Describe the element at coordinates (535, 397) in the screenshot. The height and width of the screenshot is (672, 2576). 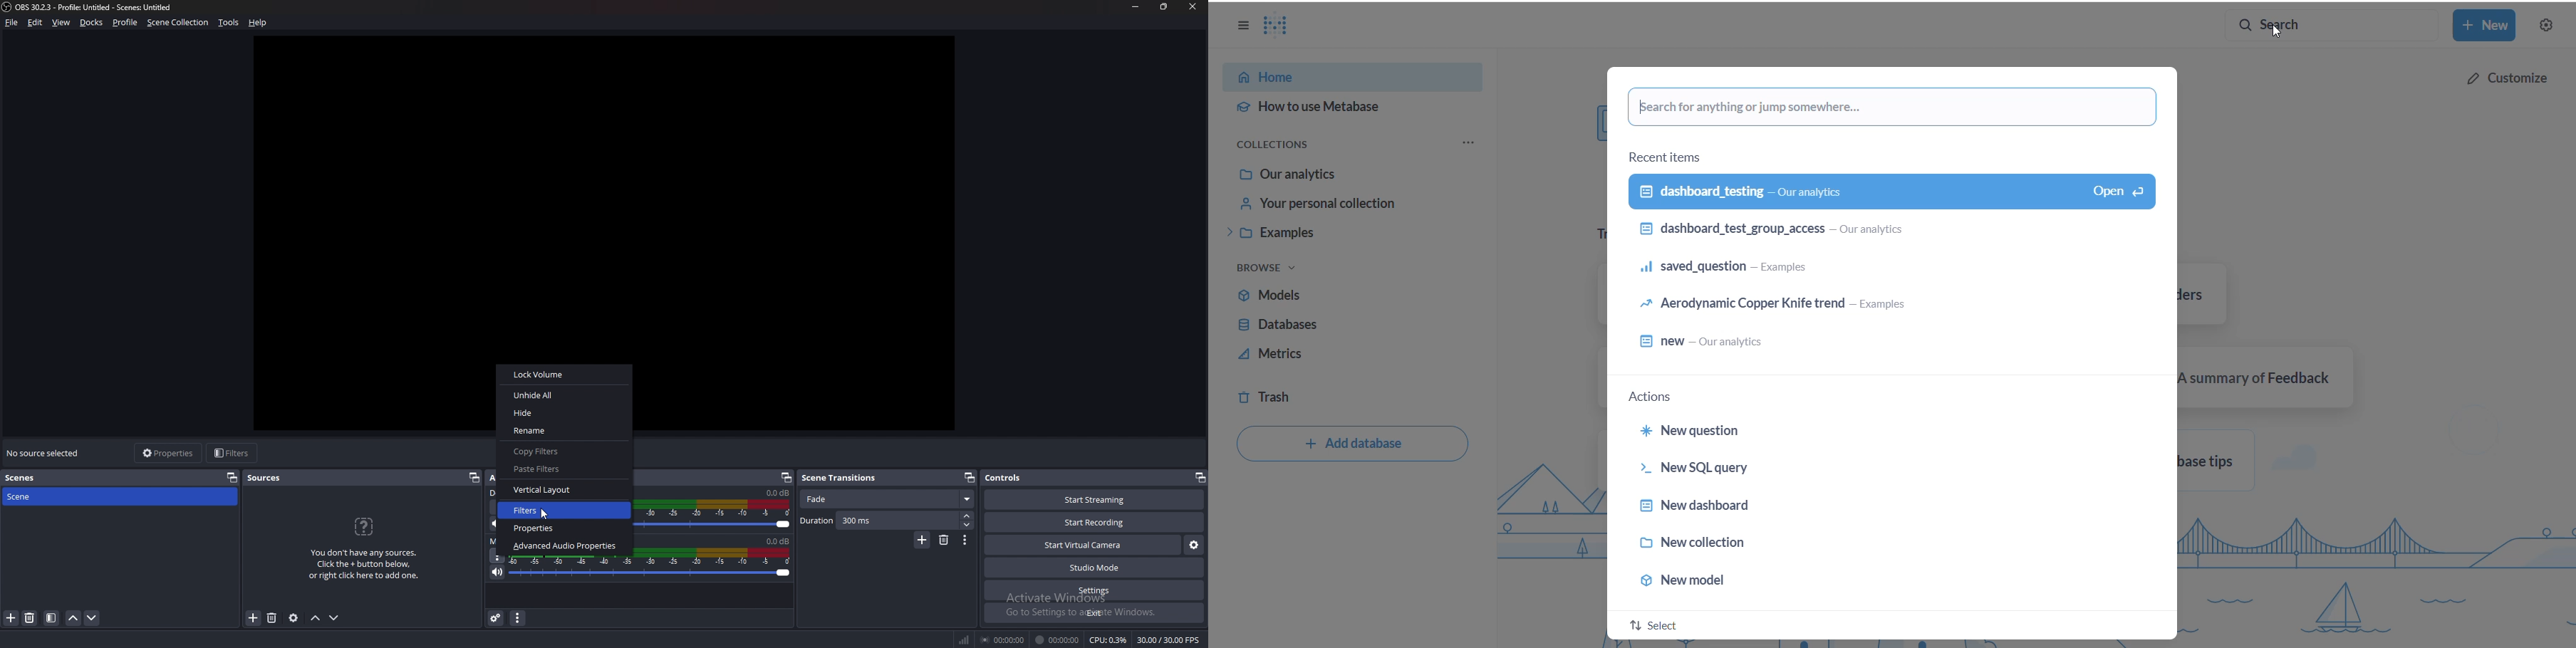
I see `Unhide All` at that location.